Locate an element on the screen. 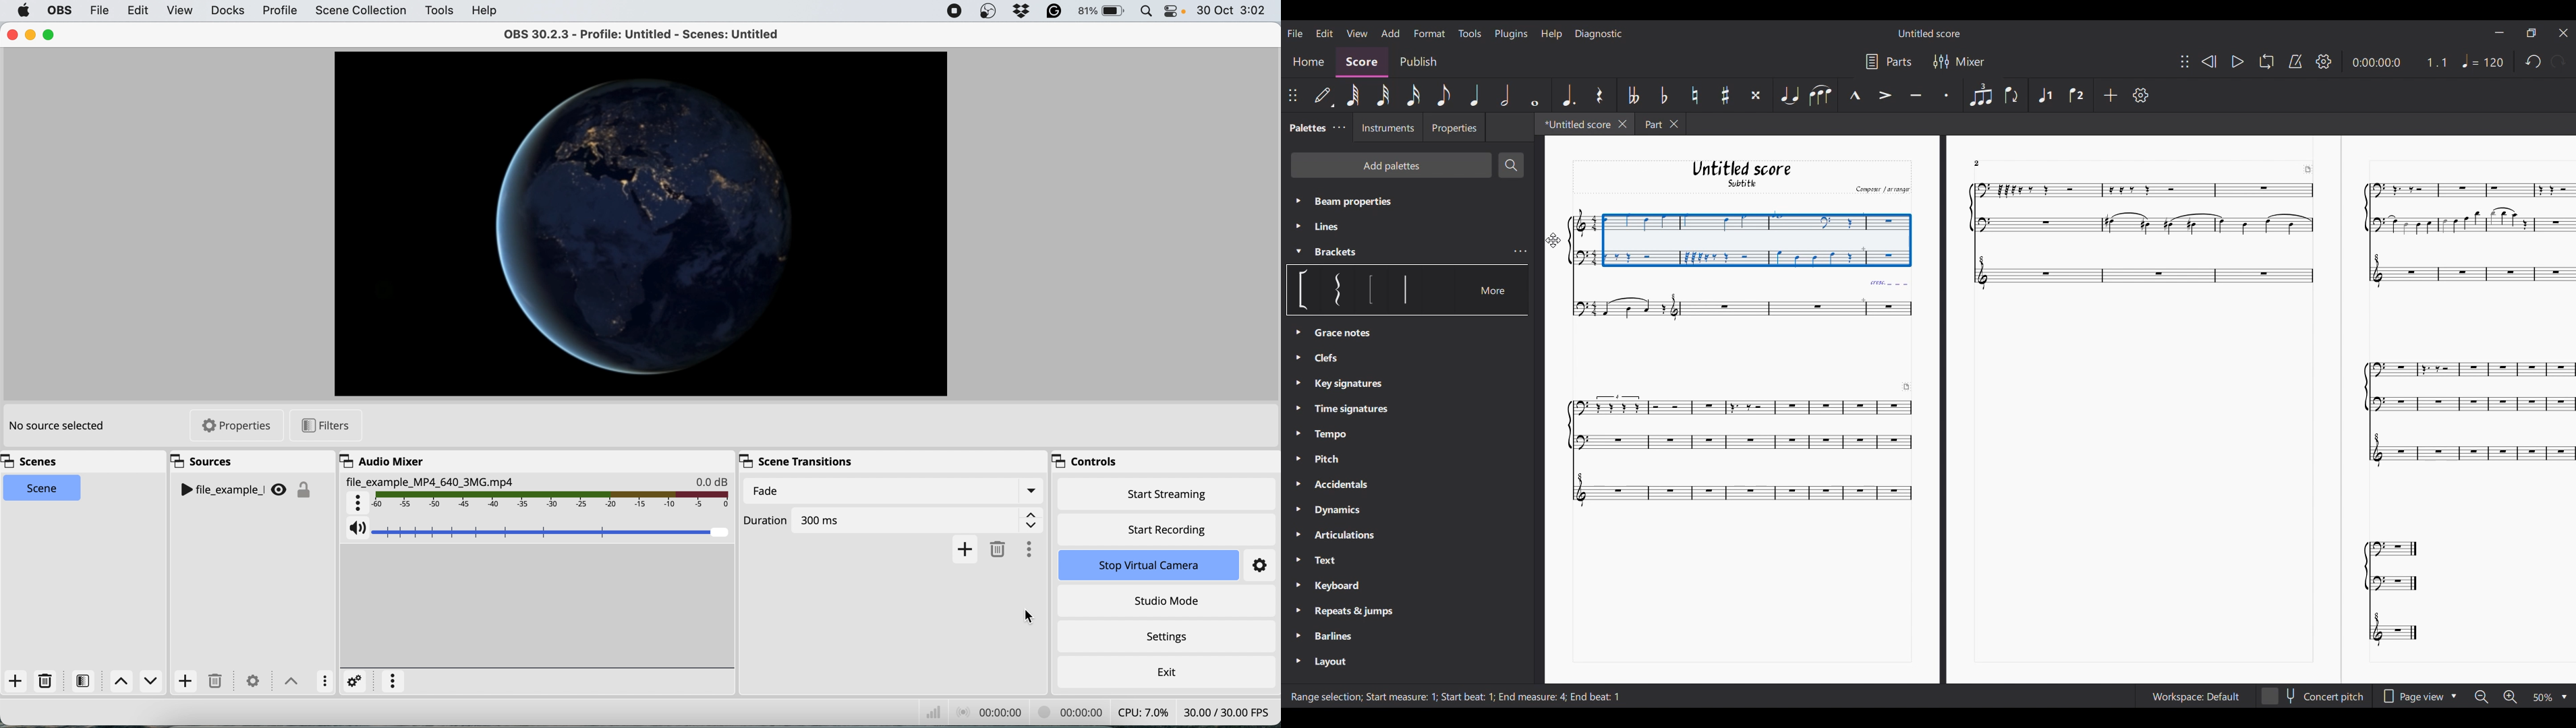 The image size is (2576, 728). Option under bracket section is located at coordinates (1405, 289).